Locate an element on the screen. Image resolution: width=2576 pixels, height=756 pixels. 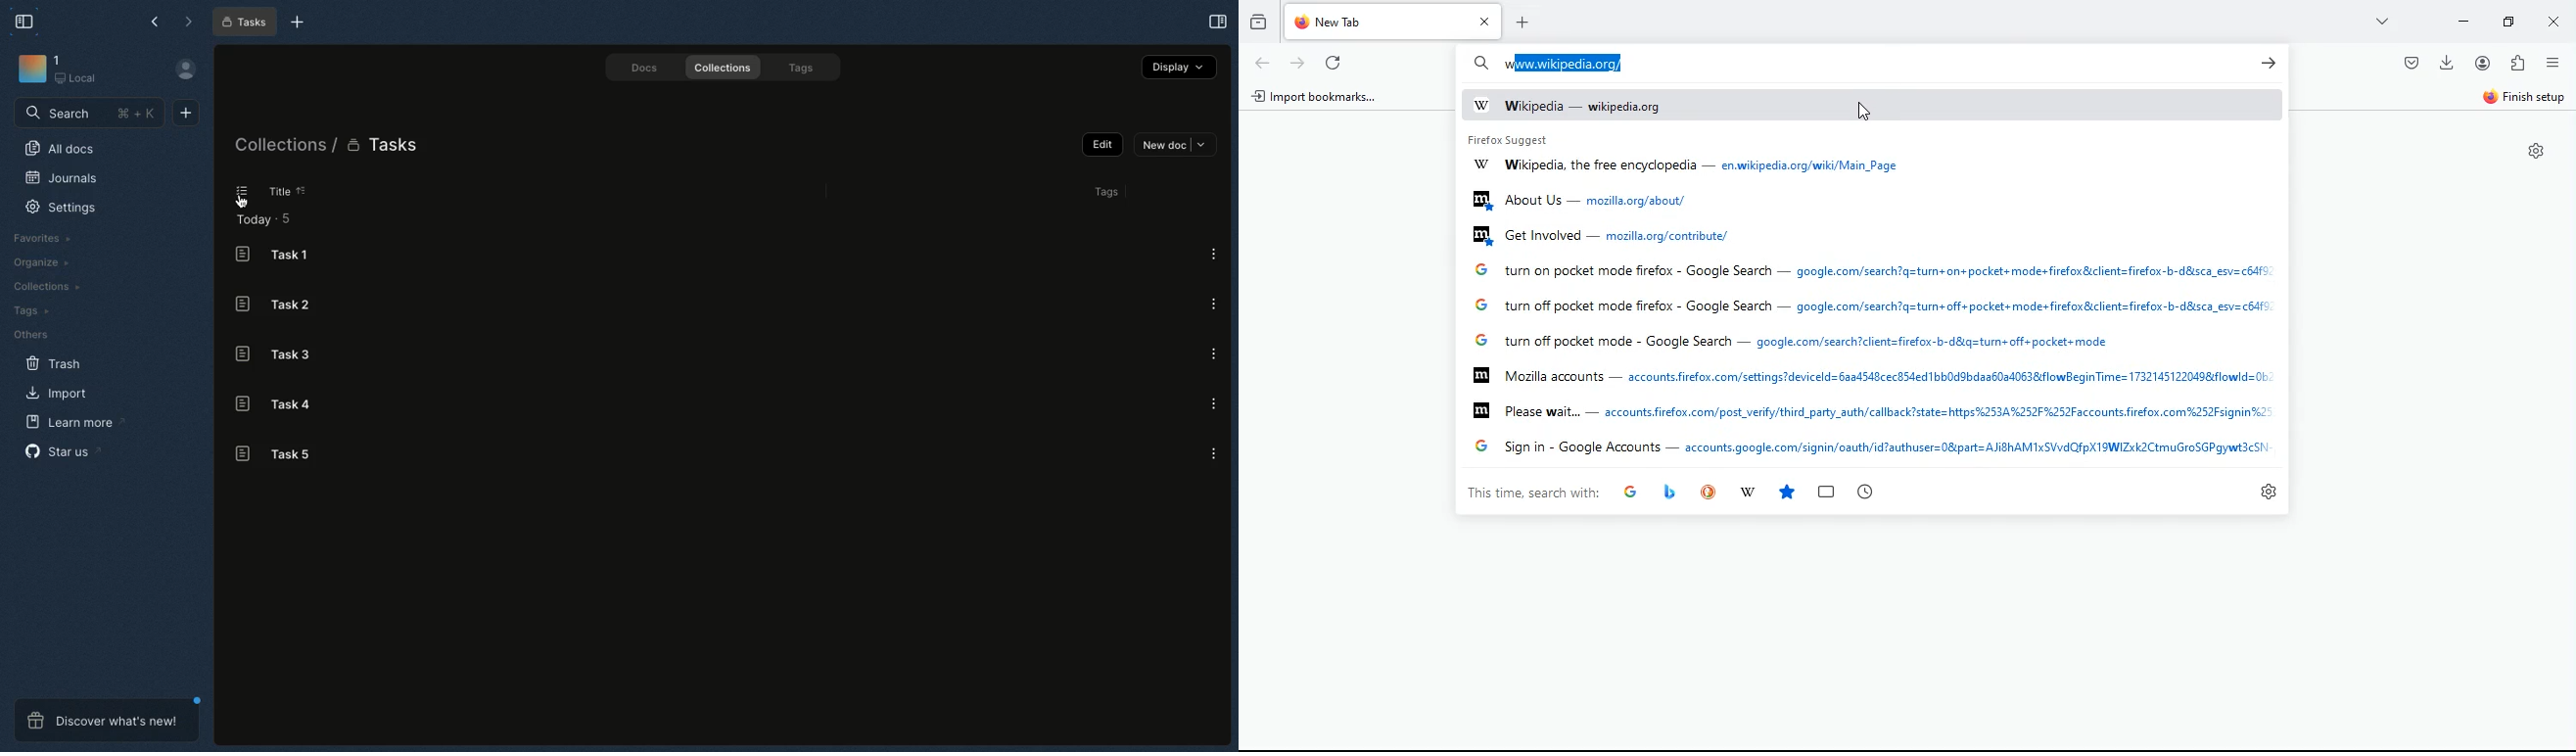
Workspace is located at coordinates (62, 73).